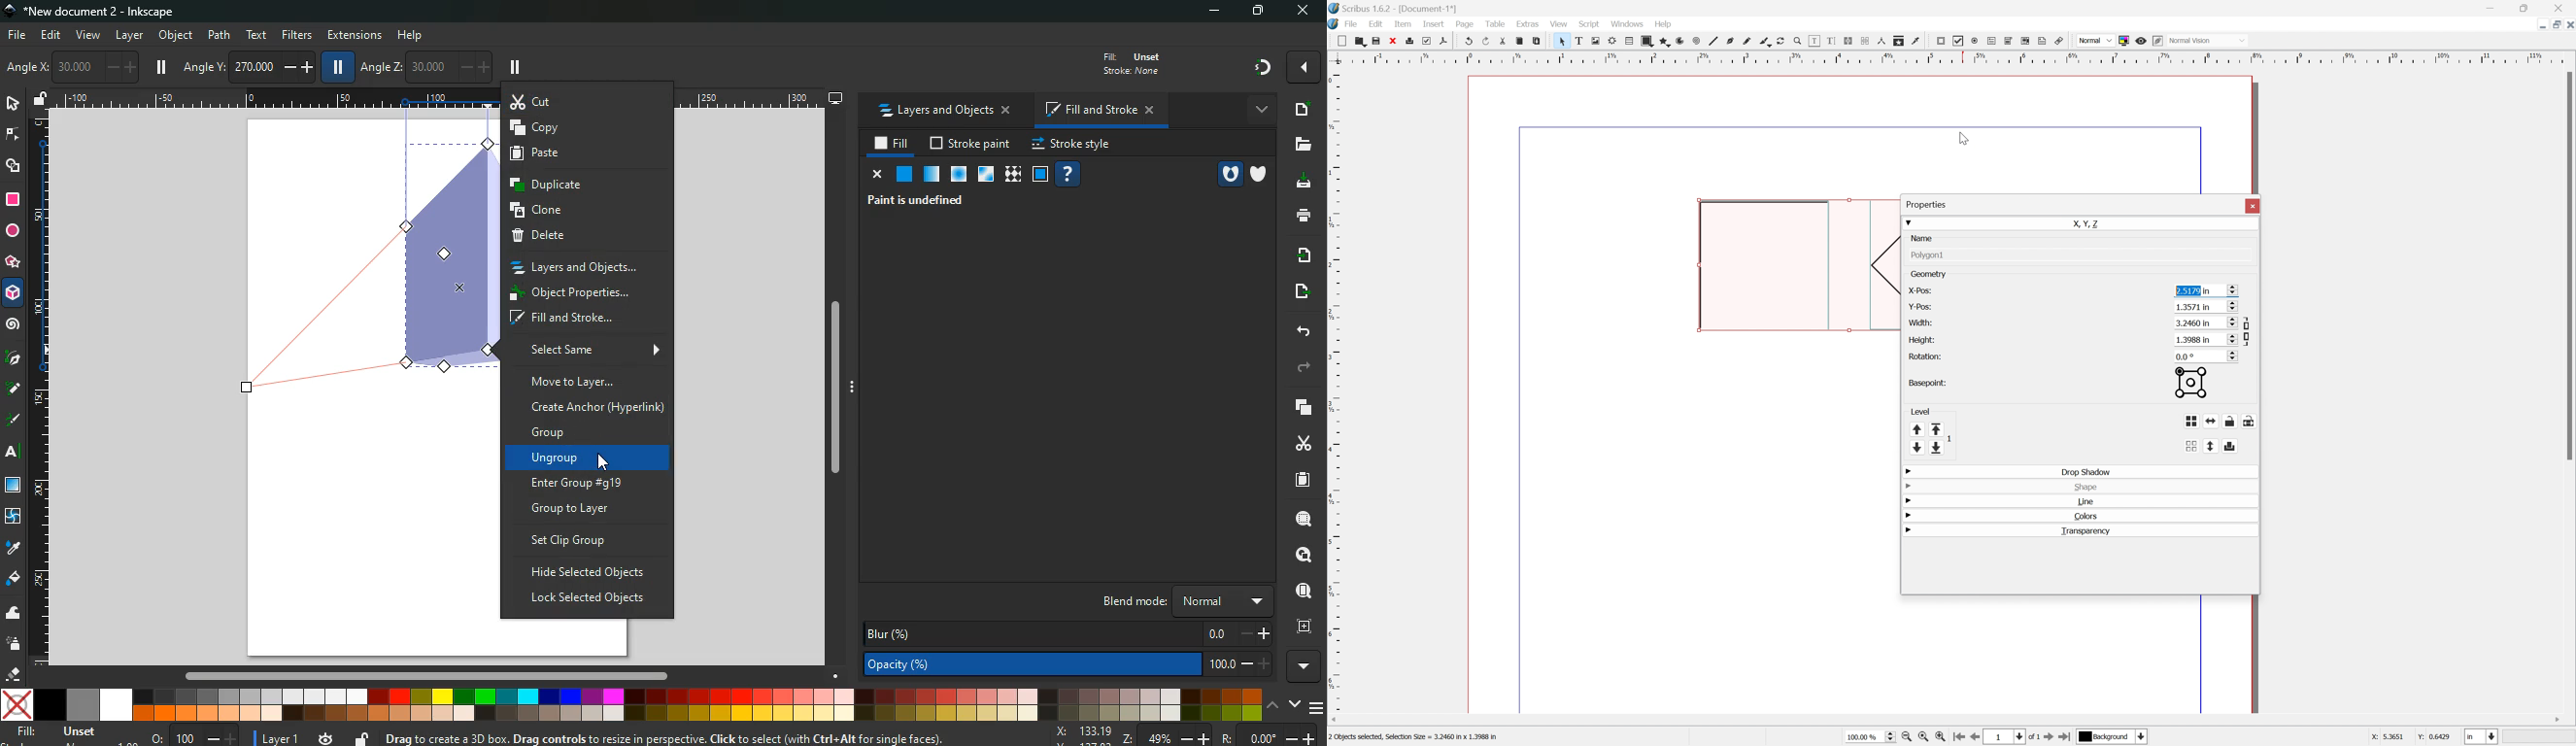  Describe the element at coordinates (89, 36) in the screenshot. I see `view` at that location.